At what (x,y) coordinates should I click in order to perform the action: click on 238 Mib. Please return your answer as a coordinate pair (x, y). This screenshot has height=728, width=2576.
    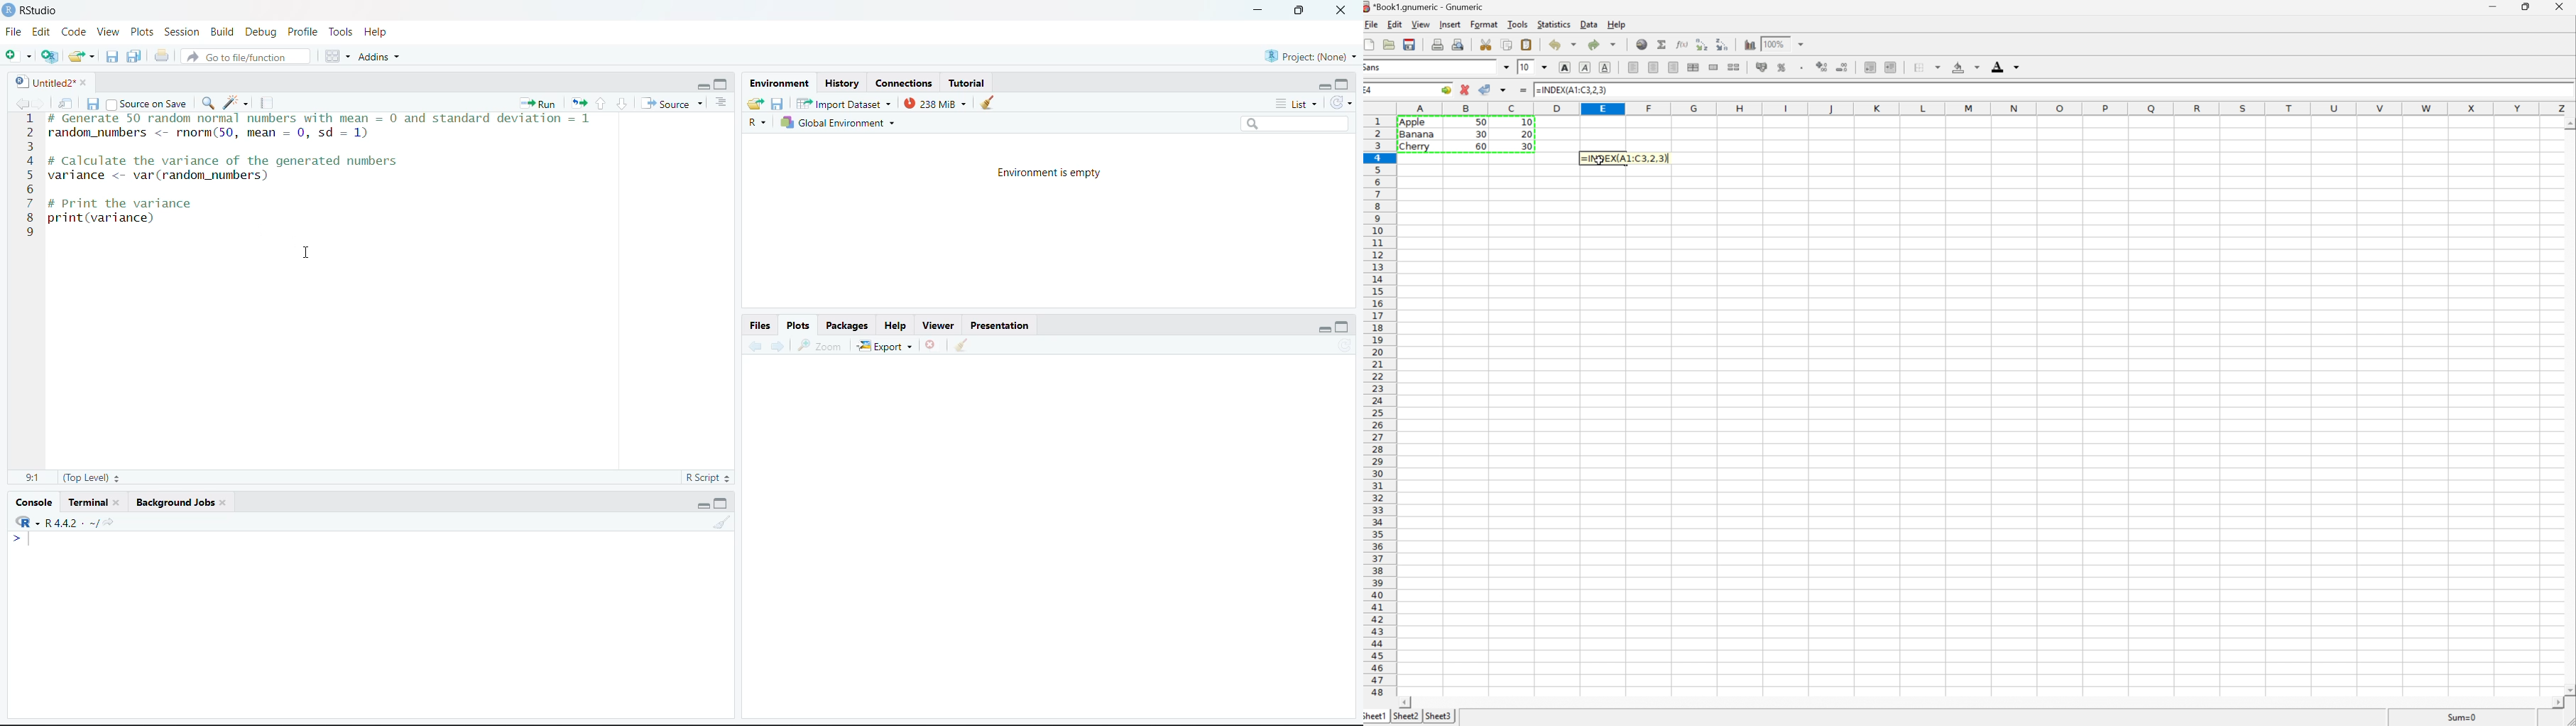
    Looking at the image, I should click on (935, 103).